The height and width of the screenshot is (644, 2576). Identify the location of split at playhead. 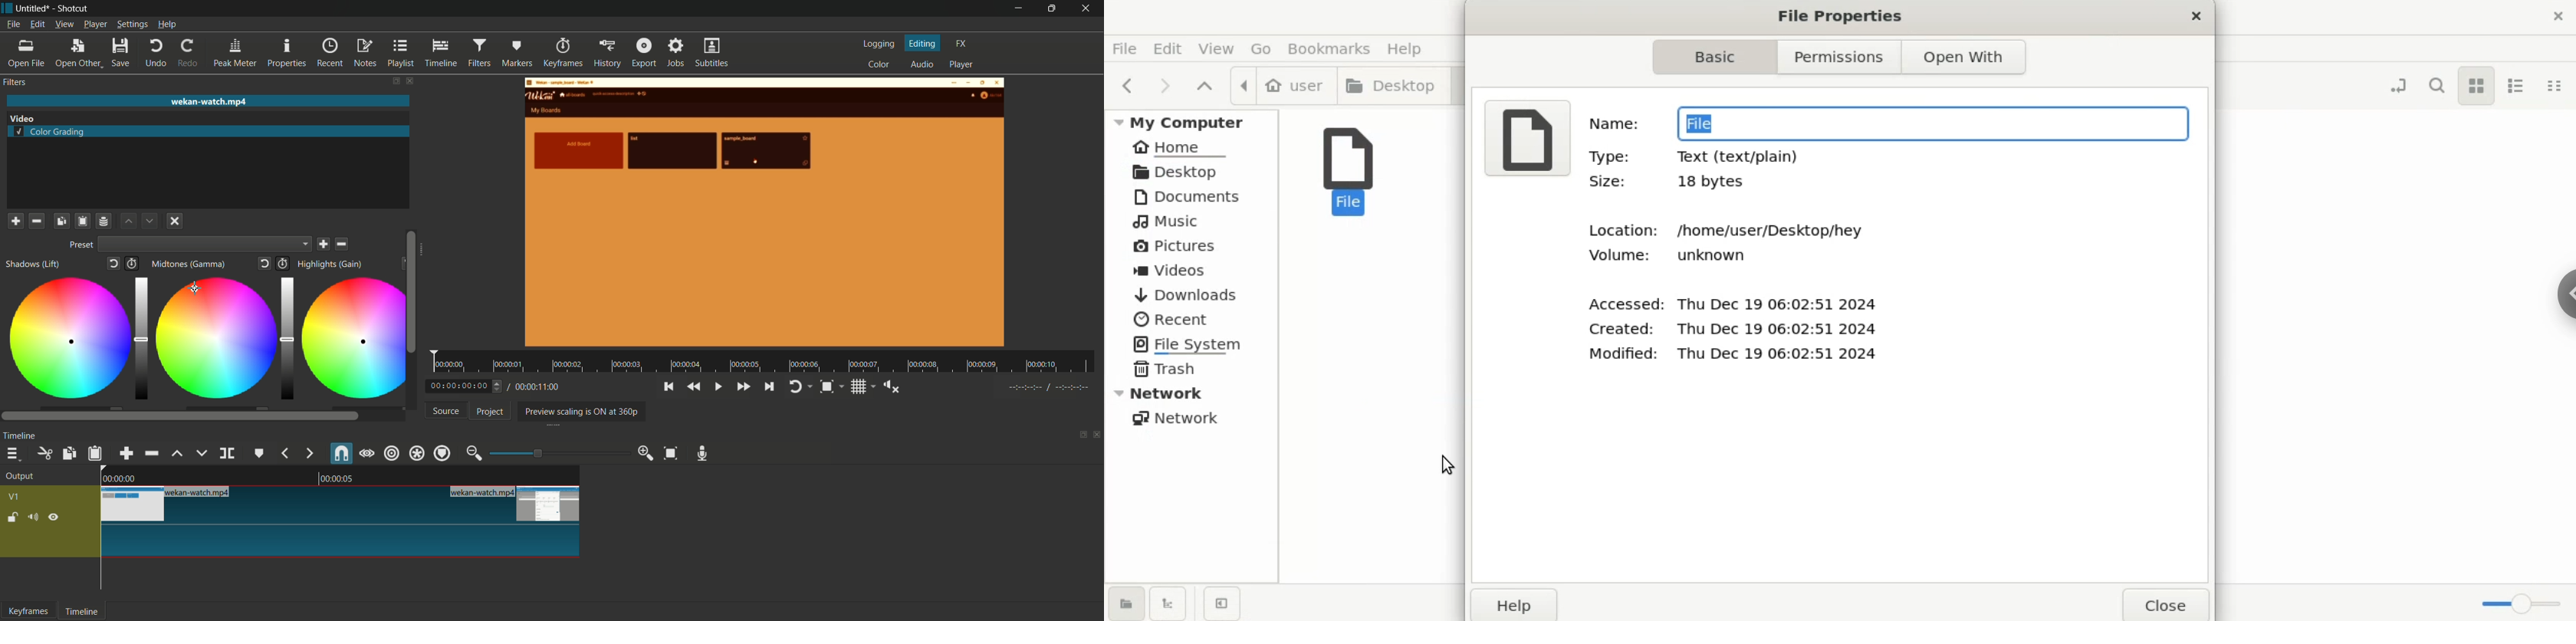
(227, 453).